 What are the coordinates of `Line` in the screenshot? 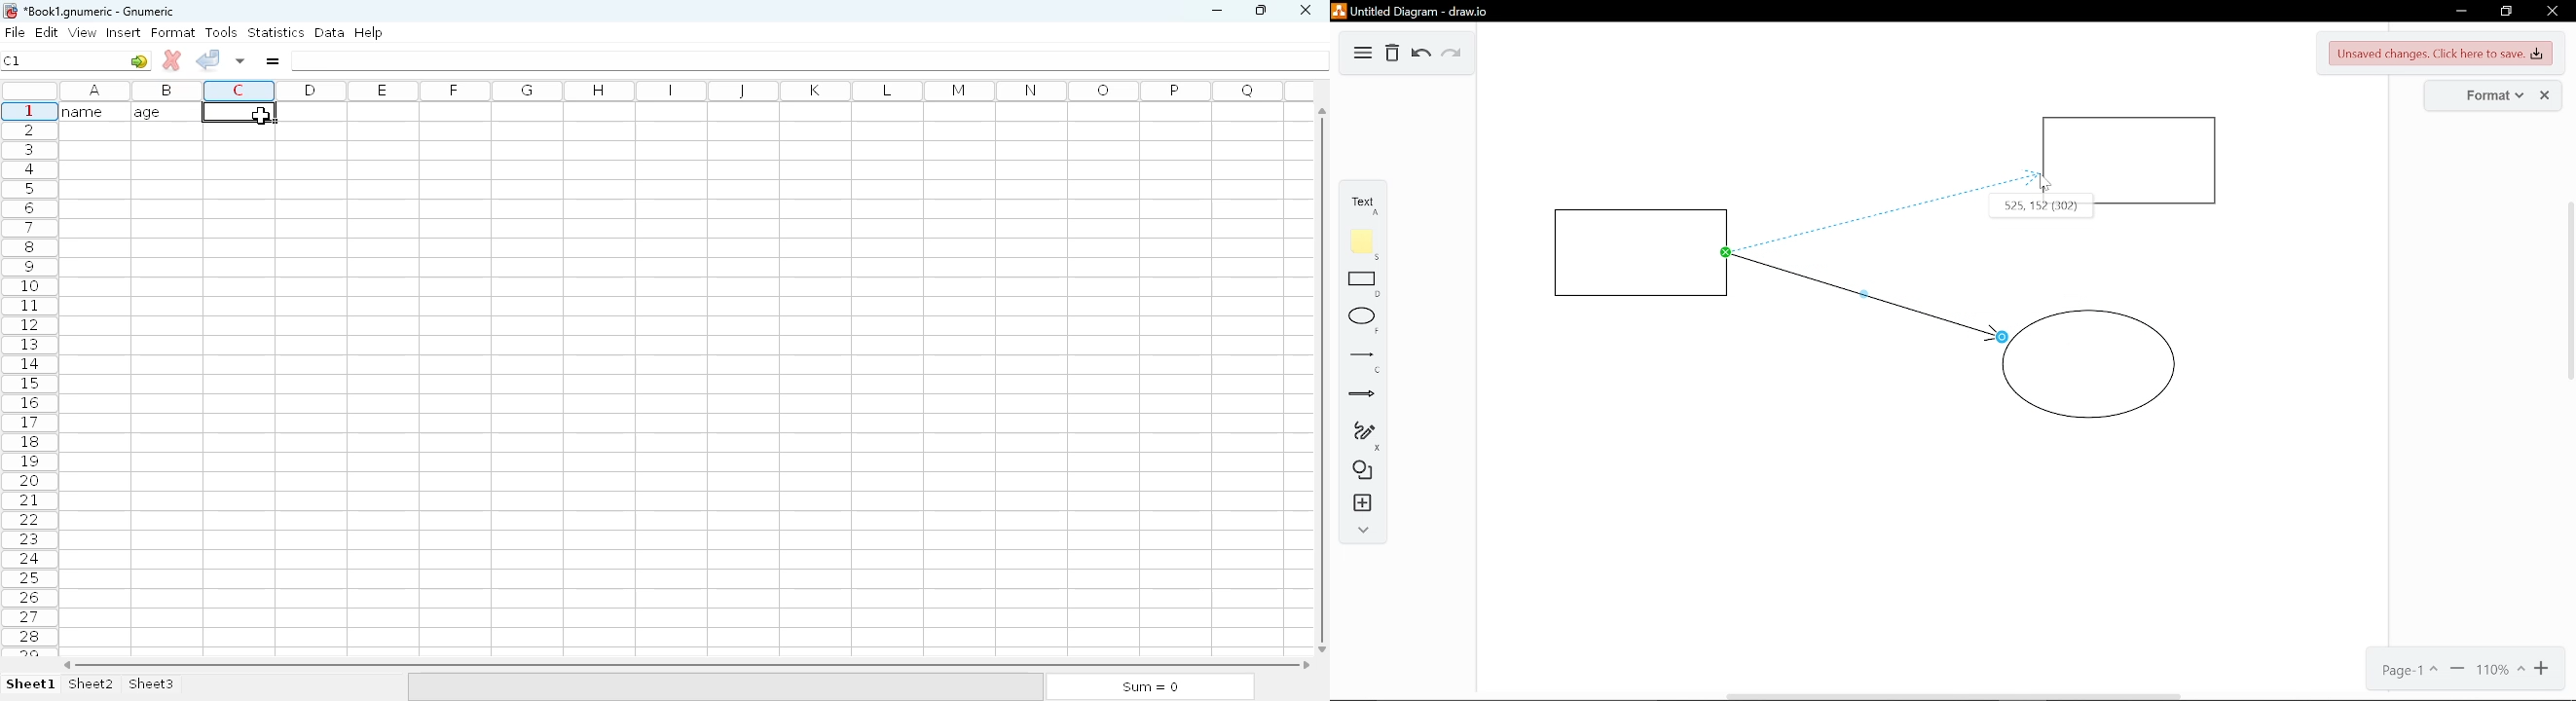 It's located at (1363, 361).